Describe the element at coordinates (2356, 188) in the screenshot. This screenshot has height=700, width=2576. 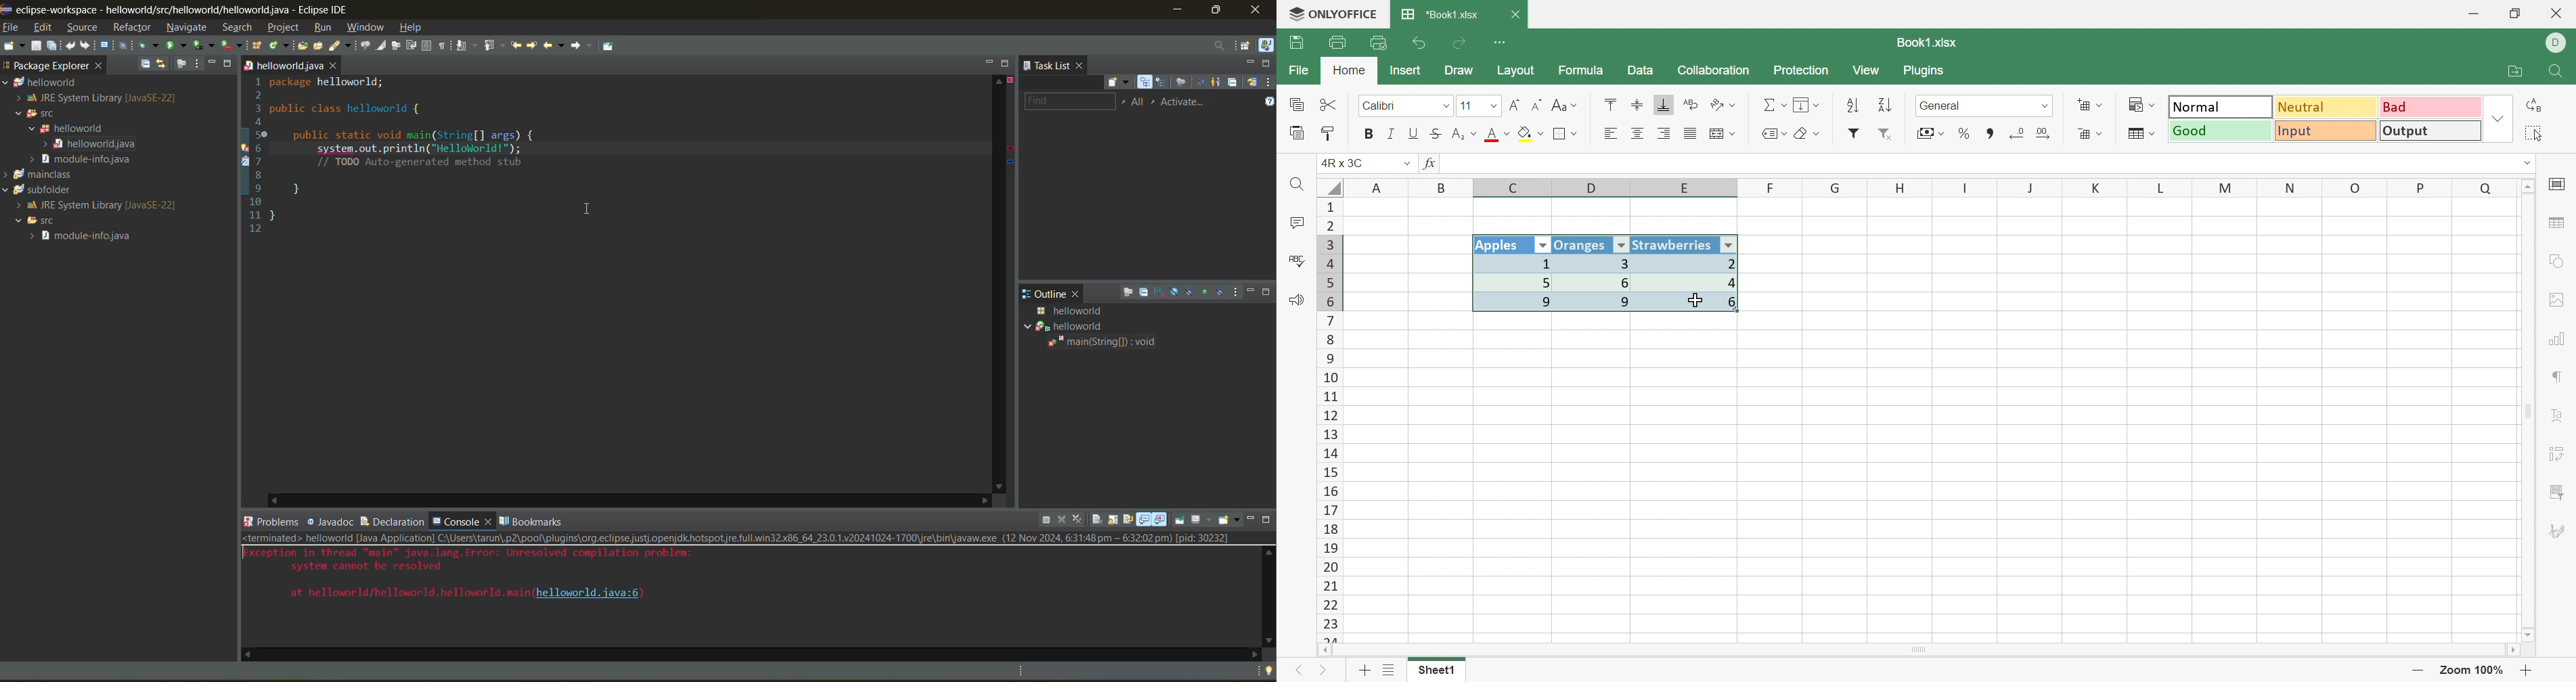
I see `O` at that location.